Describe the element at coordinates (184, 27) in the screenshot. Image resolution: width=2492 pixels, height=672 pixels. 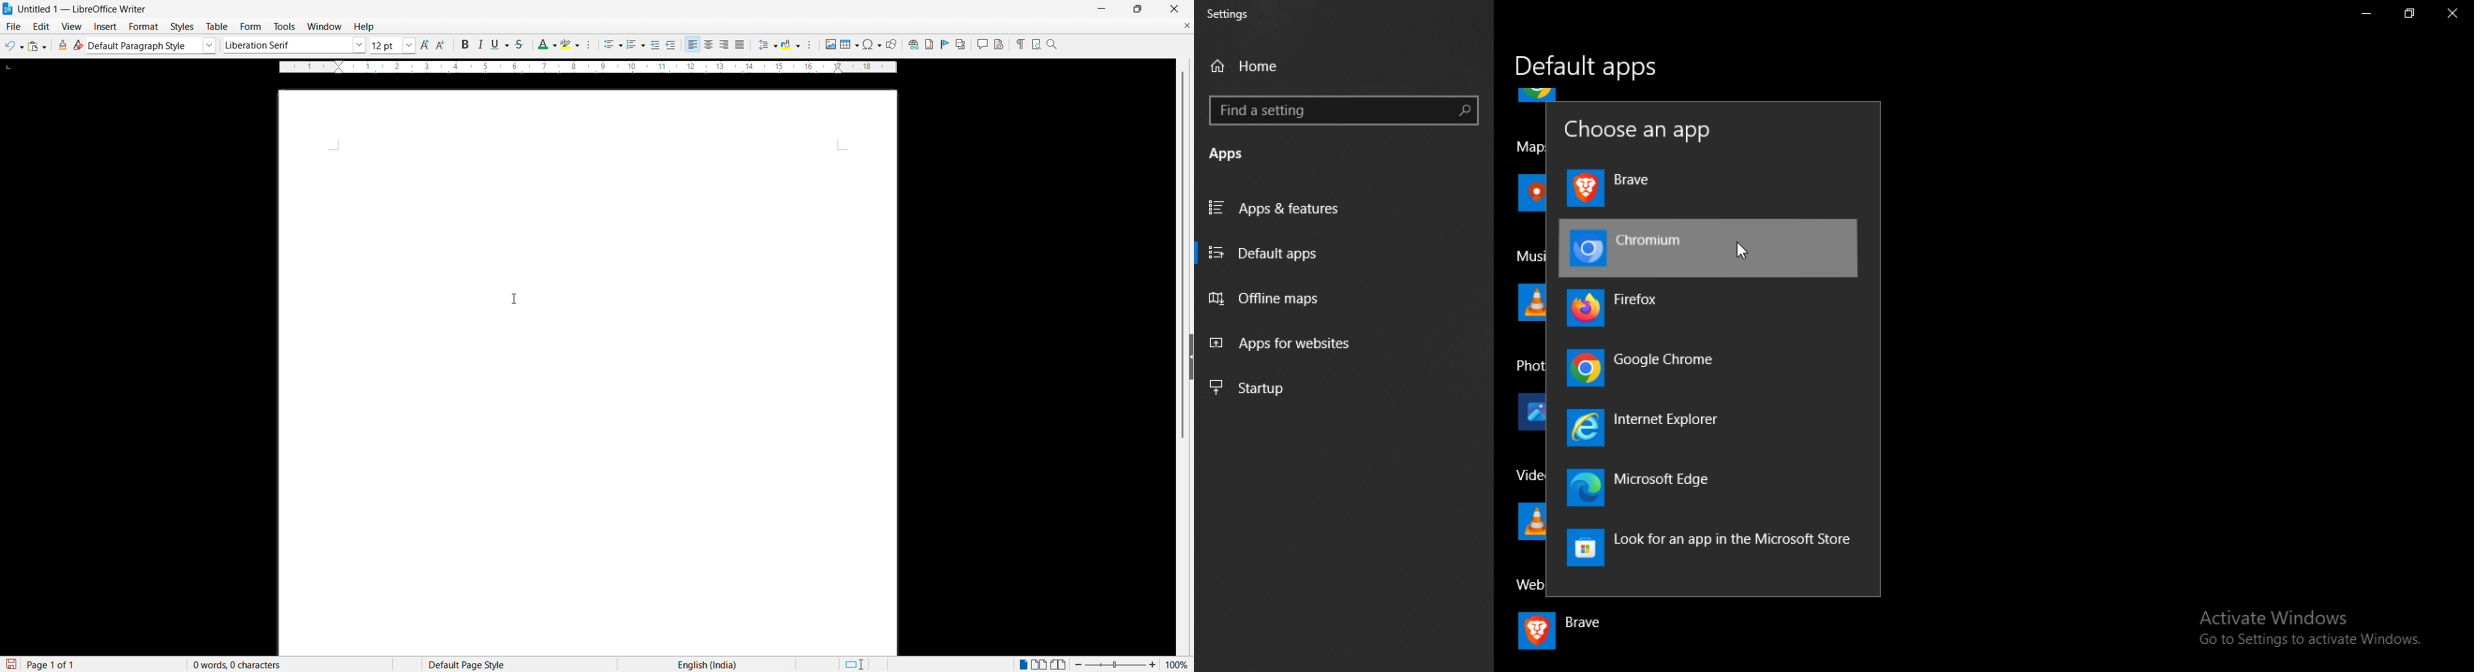
I see `Styles ` at that location.